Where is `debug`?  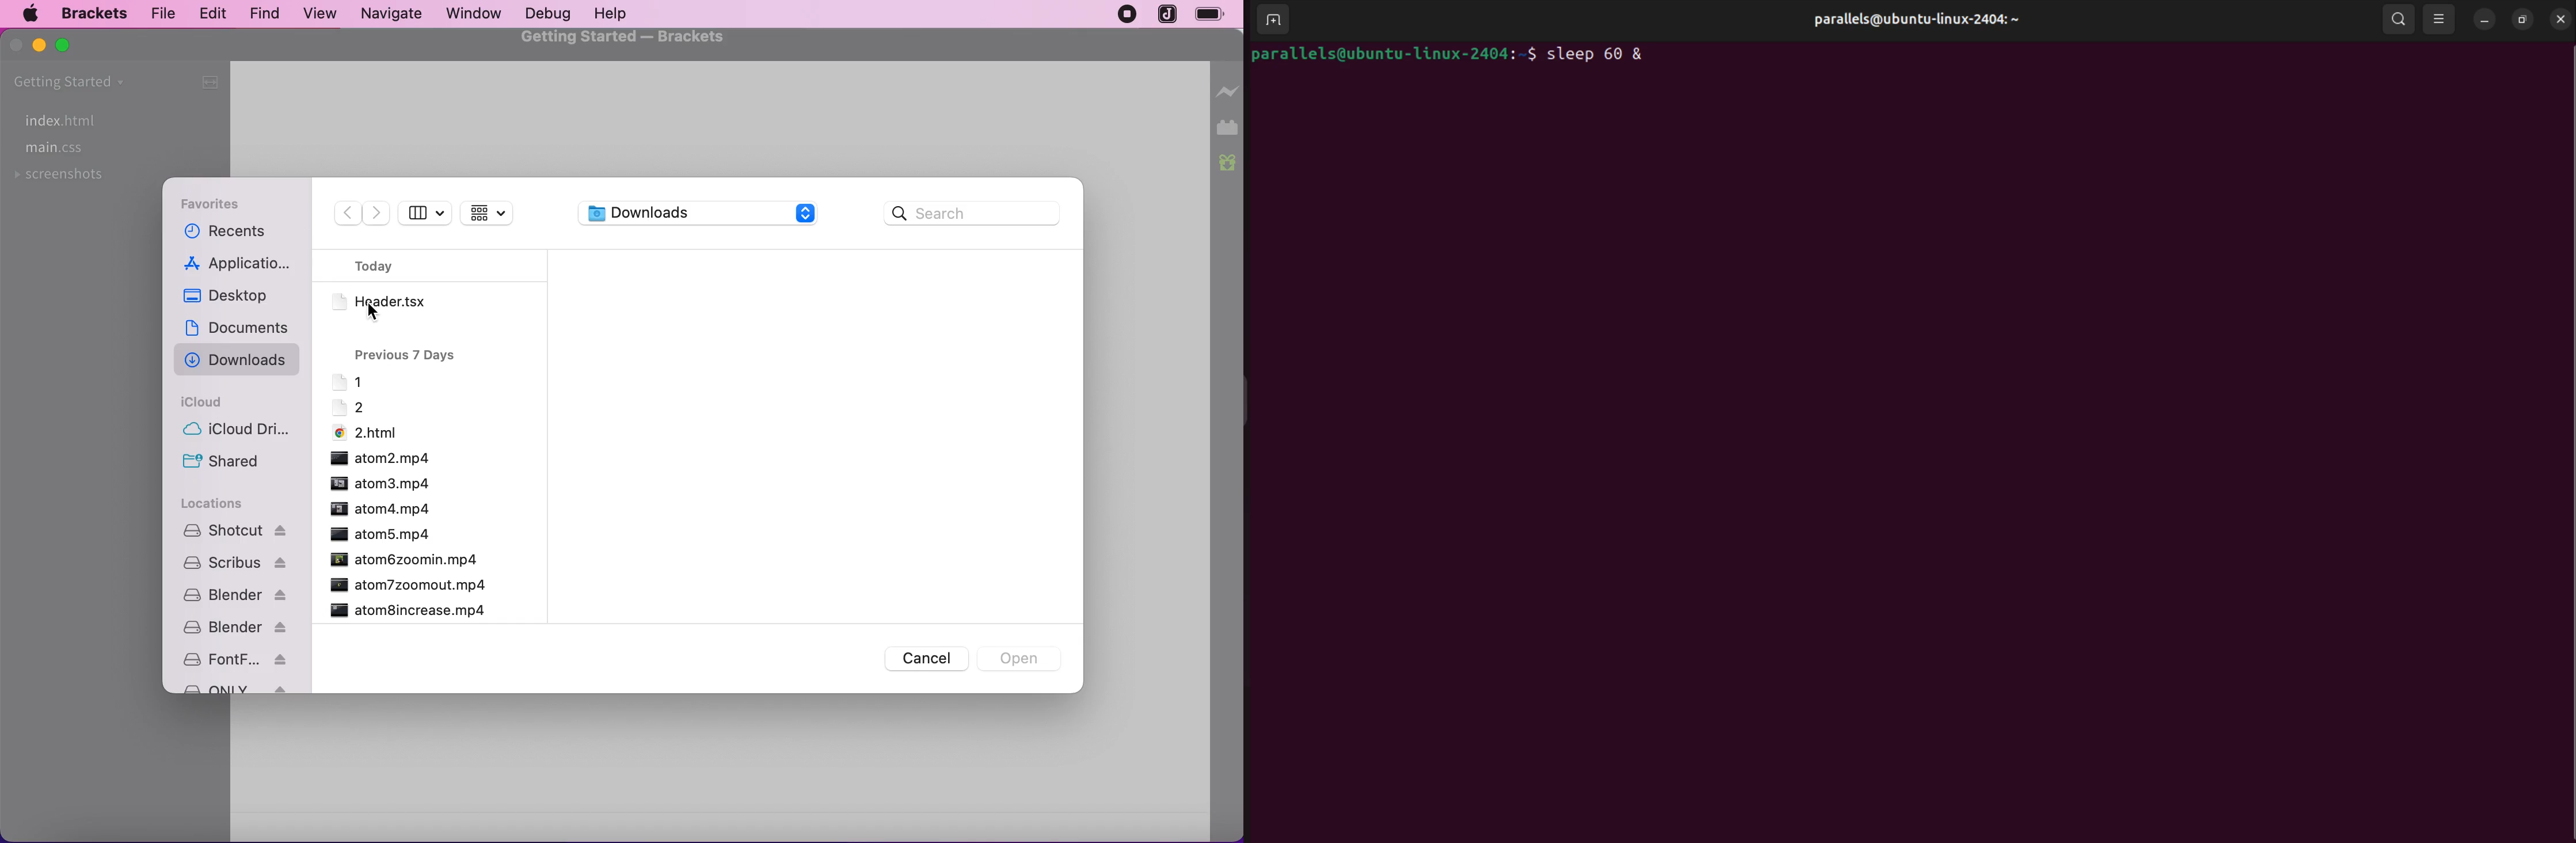 debug is located at coordinates (544, 14).